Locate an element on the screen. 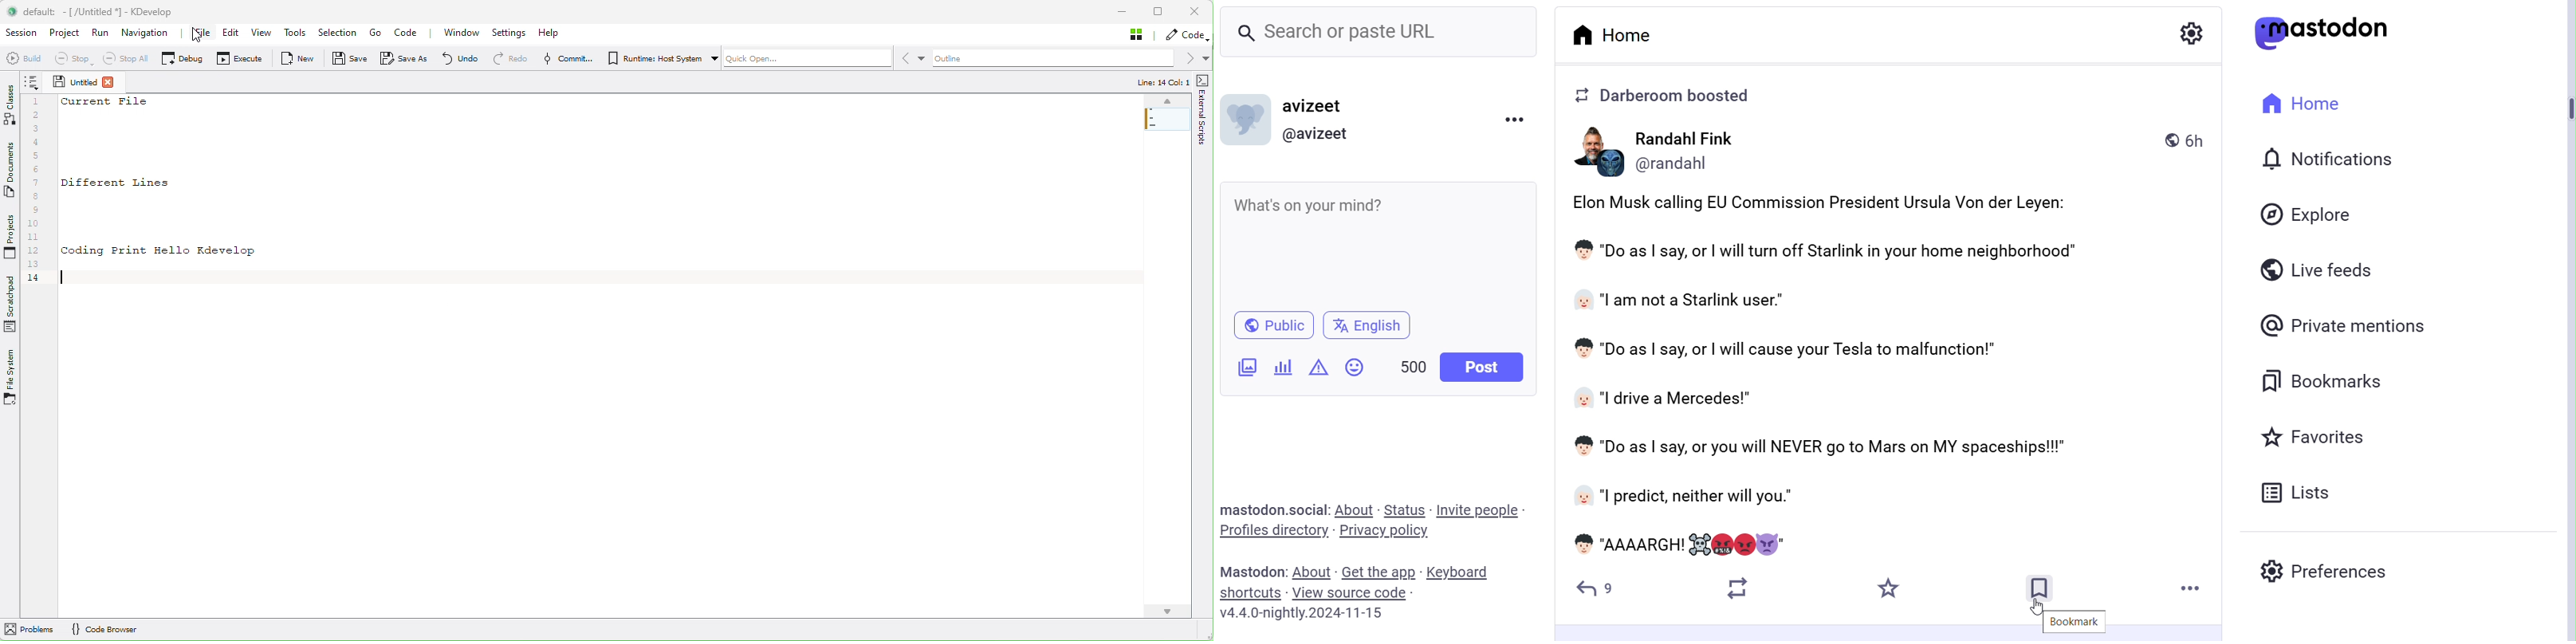  PS is located at coordinates (1593, 152).